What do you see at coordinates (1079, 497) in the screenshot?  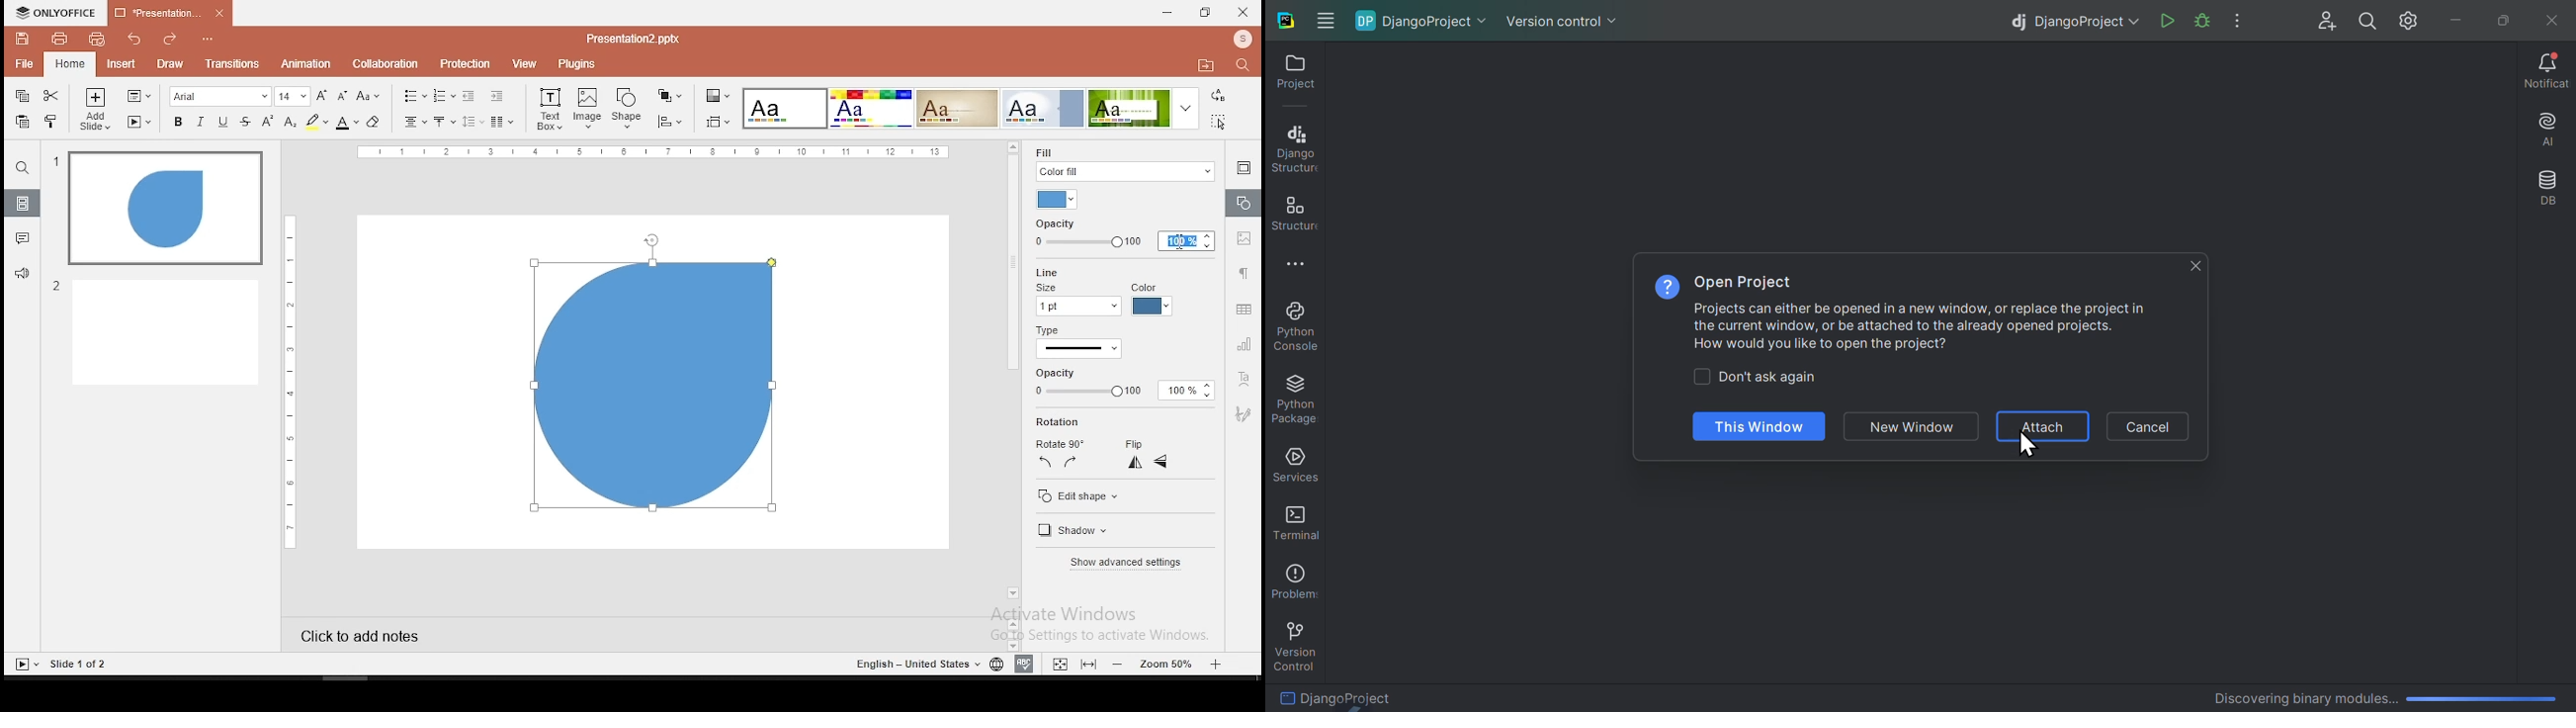 I see `edit shape` at bounding box center [1079, 497].